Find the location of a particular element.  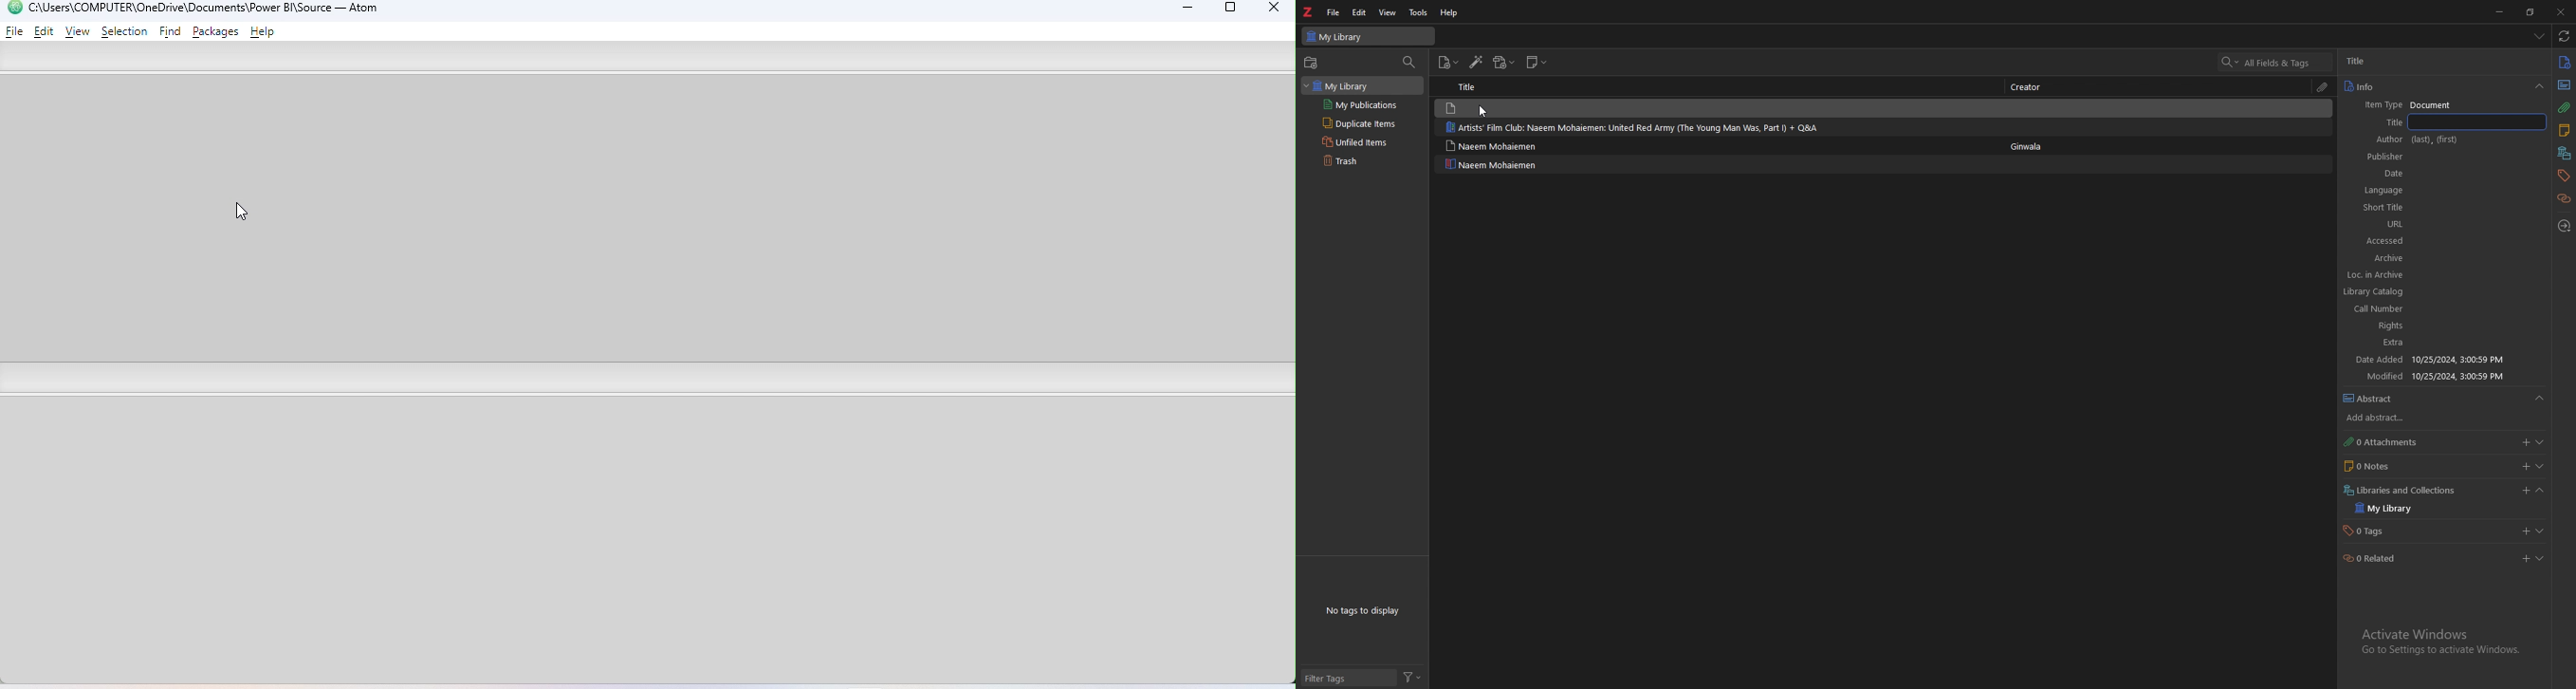

0 Related is located at coordinates (2372, 556).